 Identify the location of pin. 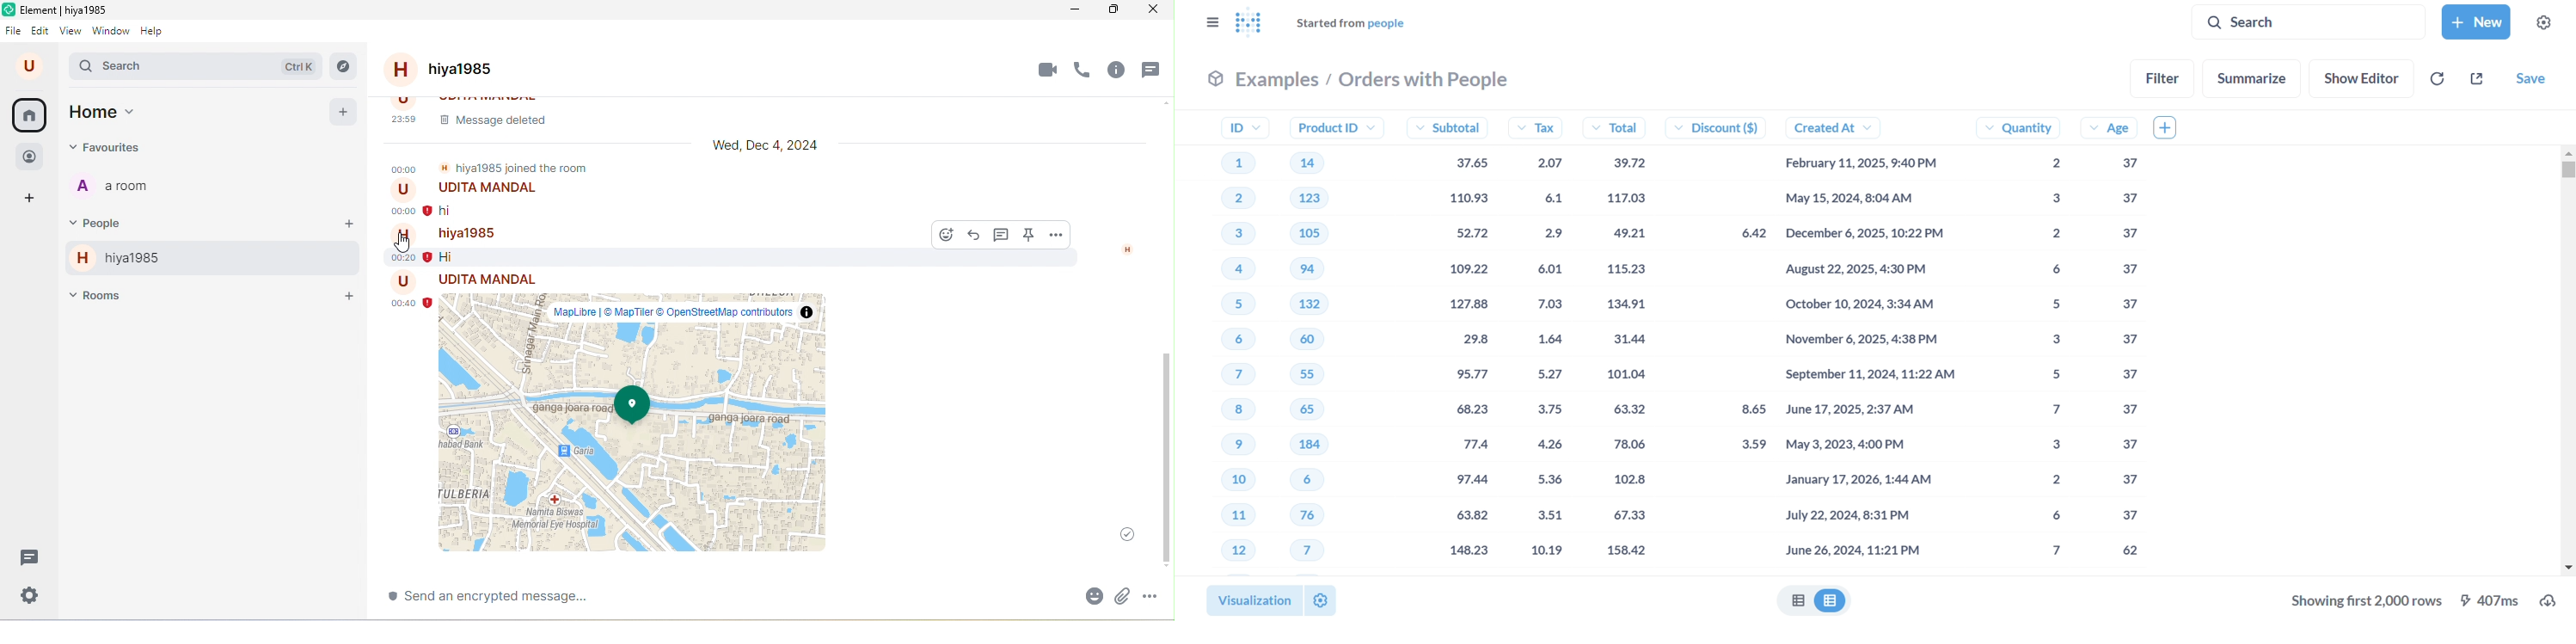
(1030, 237).